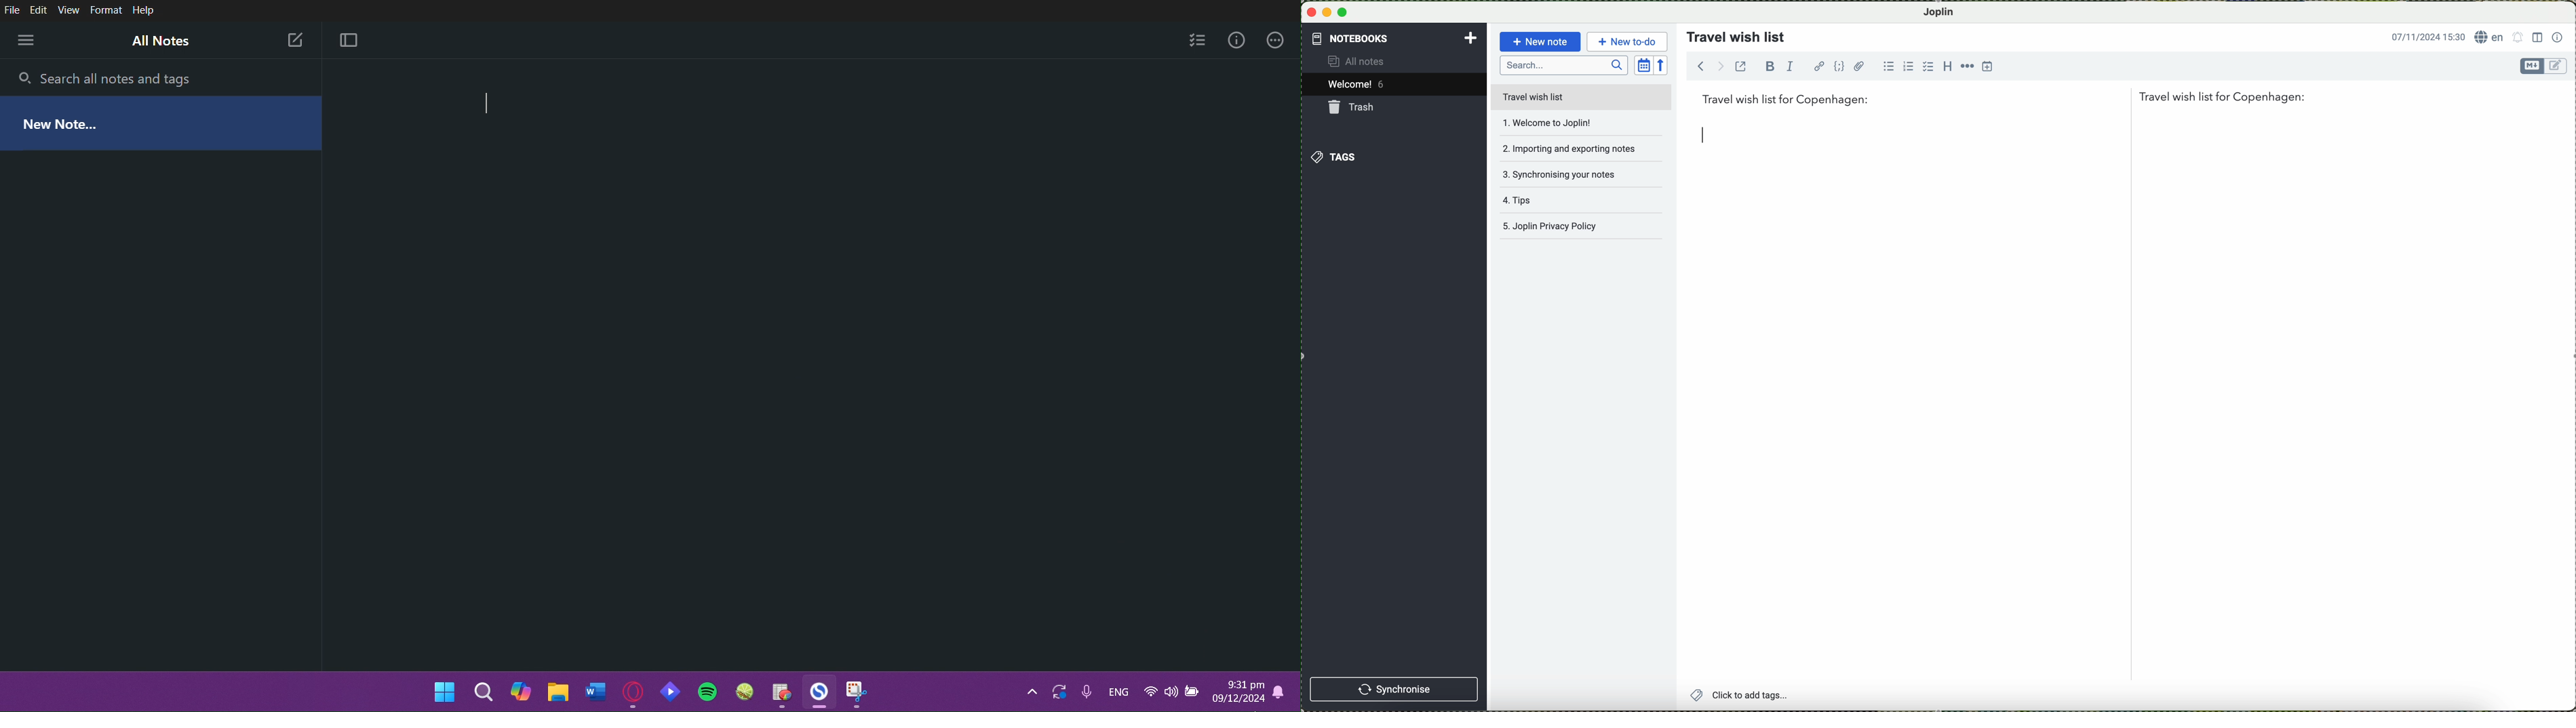  What do you see at coordinates (1887, 66) in the screenshot?
I see `bulleted list` at bounding box center [1887, 66].